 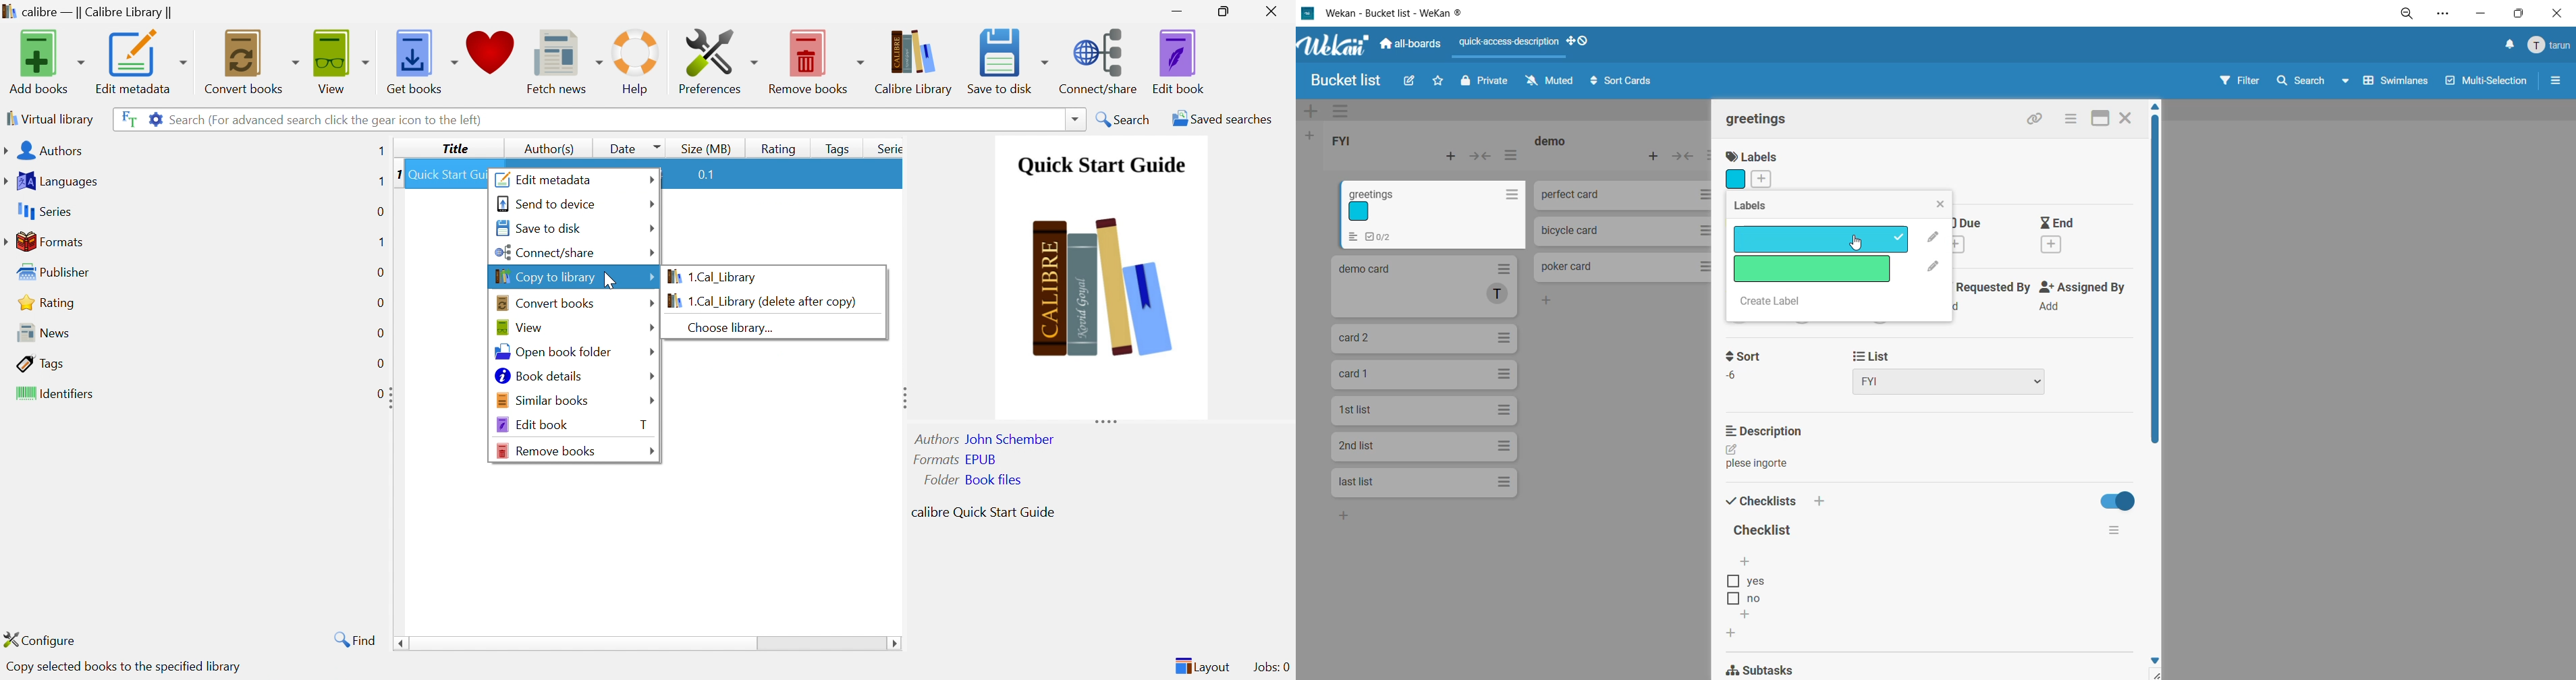 I want to click on 0, so click(x=375, y=394).